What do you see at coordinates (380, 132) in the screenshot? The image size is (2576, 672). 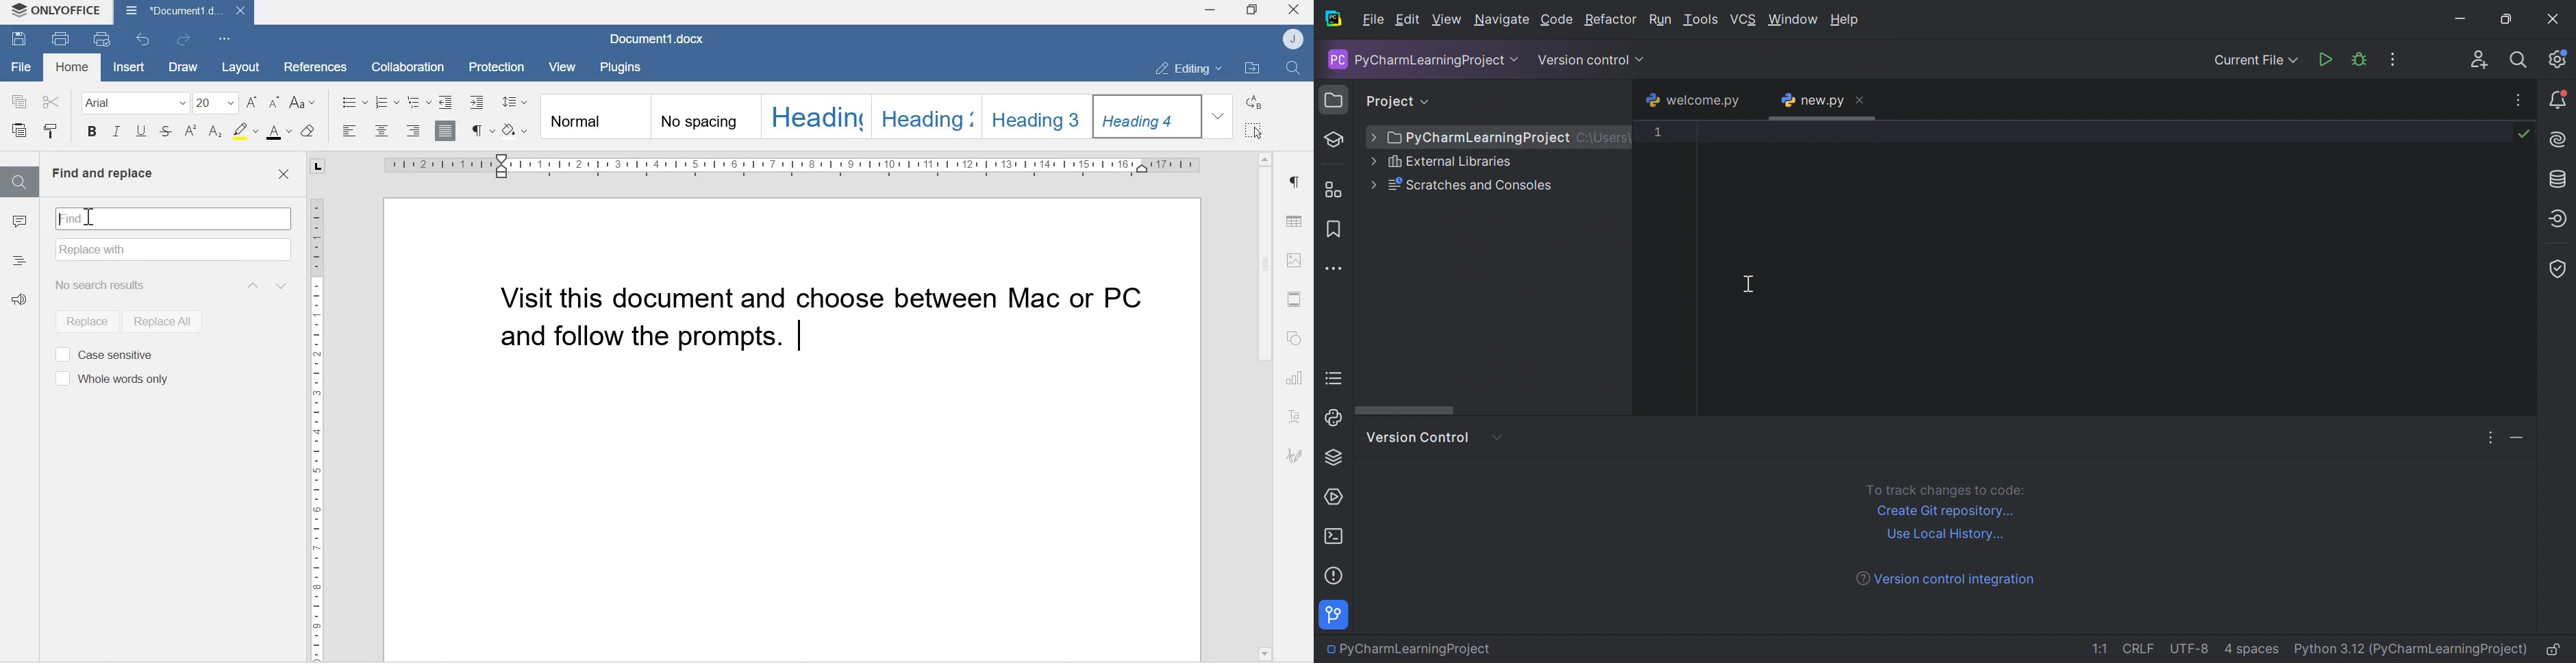 I see `Align center` at bounding box center [380, 132].